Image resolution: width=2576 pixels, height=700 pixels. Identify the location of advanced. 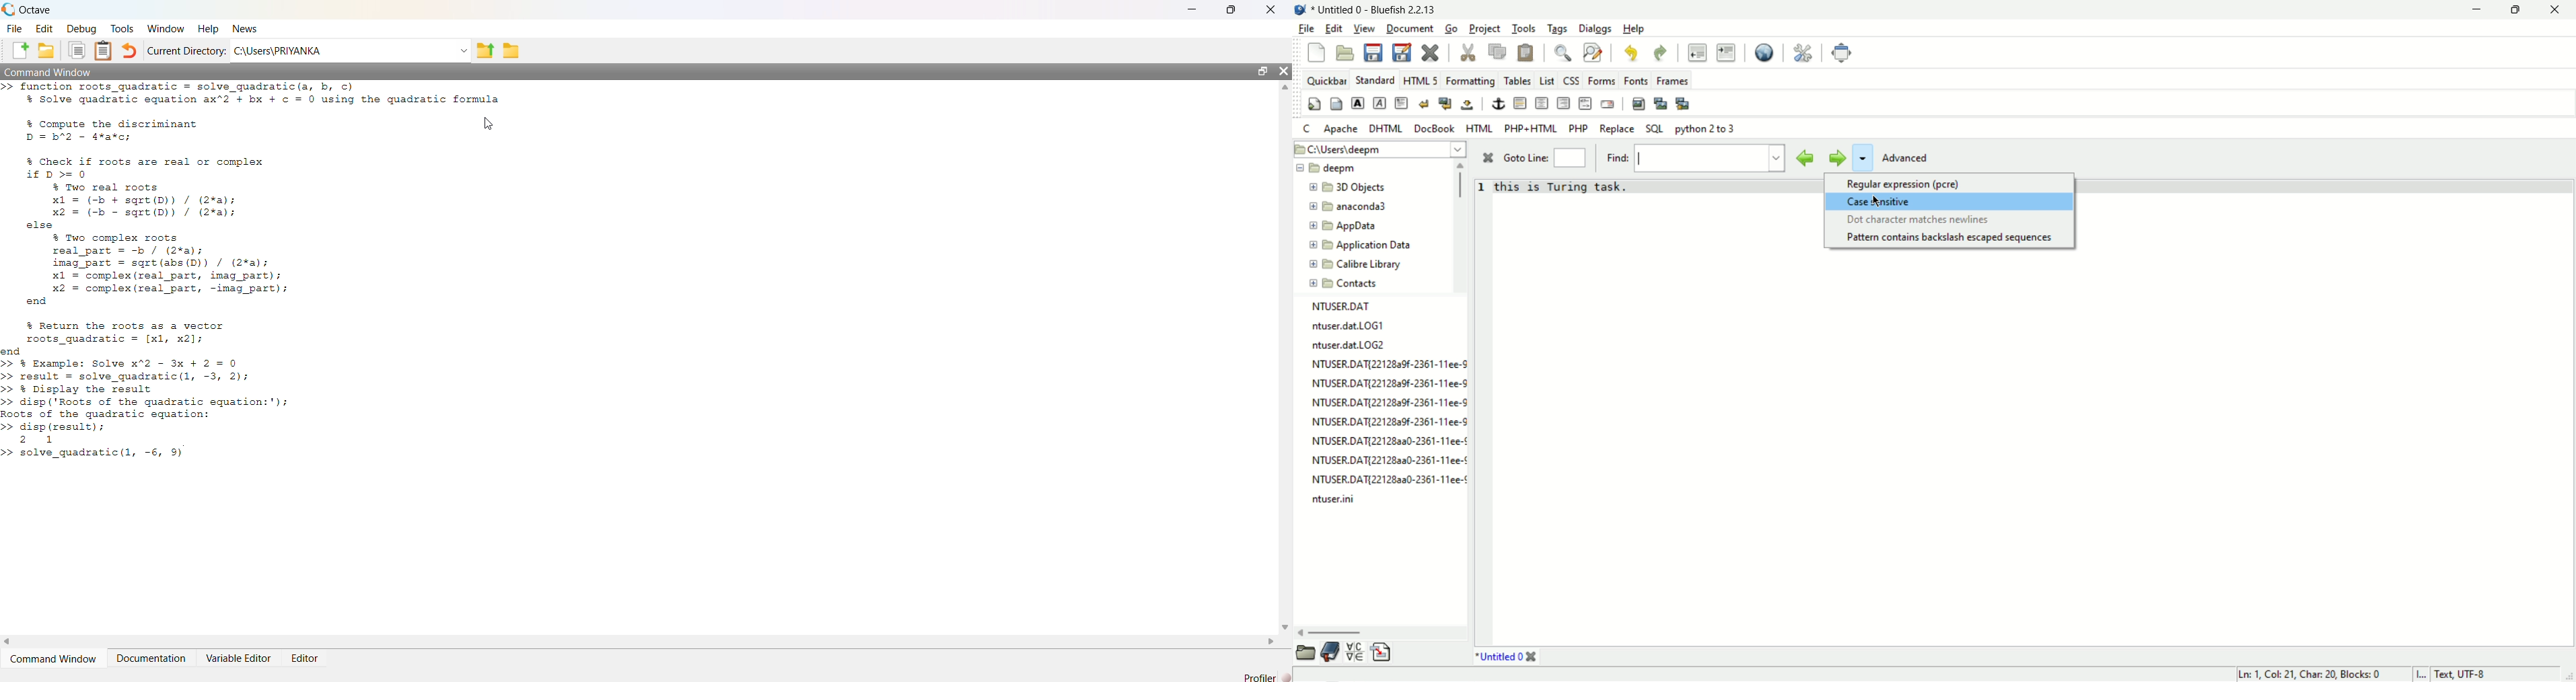
(1911, 156).